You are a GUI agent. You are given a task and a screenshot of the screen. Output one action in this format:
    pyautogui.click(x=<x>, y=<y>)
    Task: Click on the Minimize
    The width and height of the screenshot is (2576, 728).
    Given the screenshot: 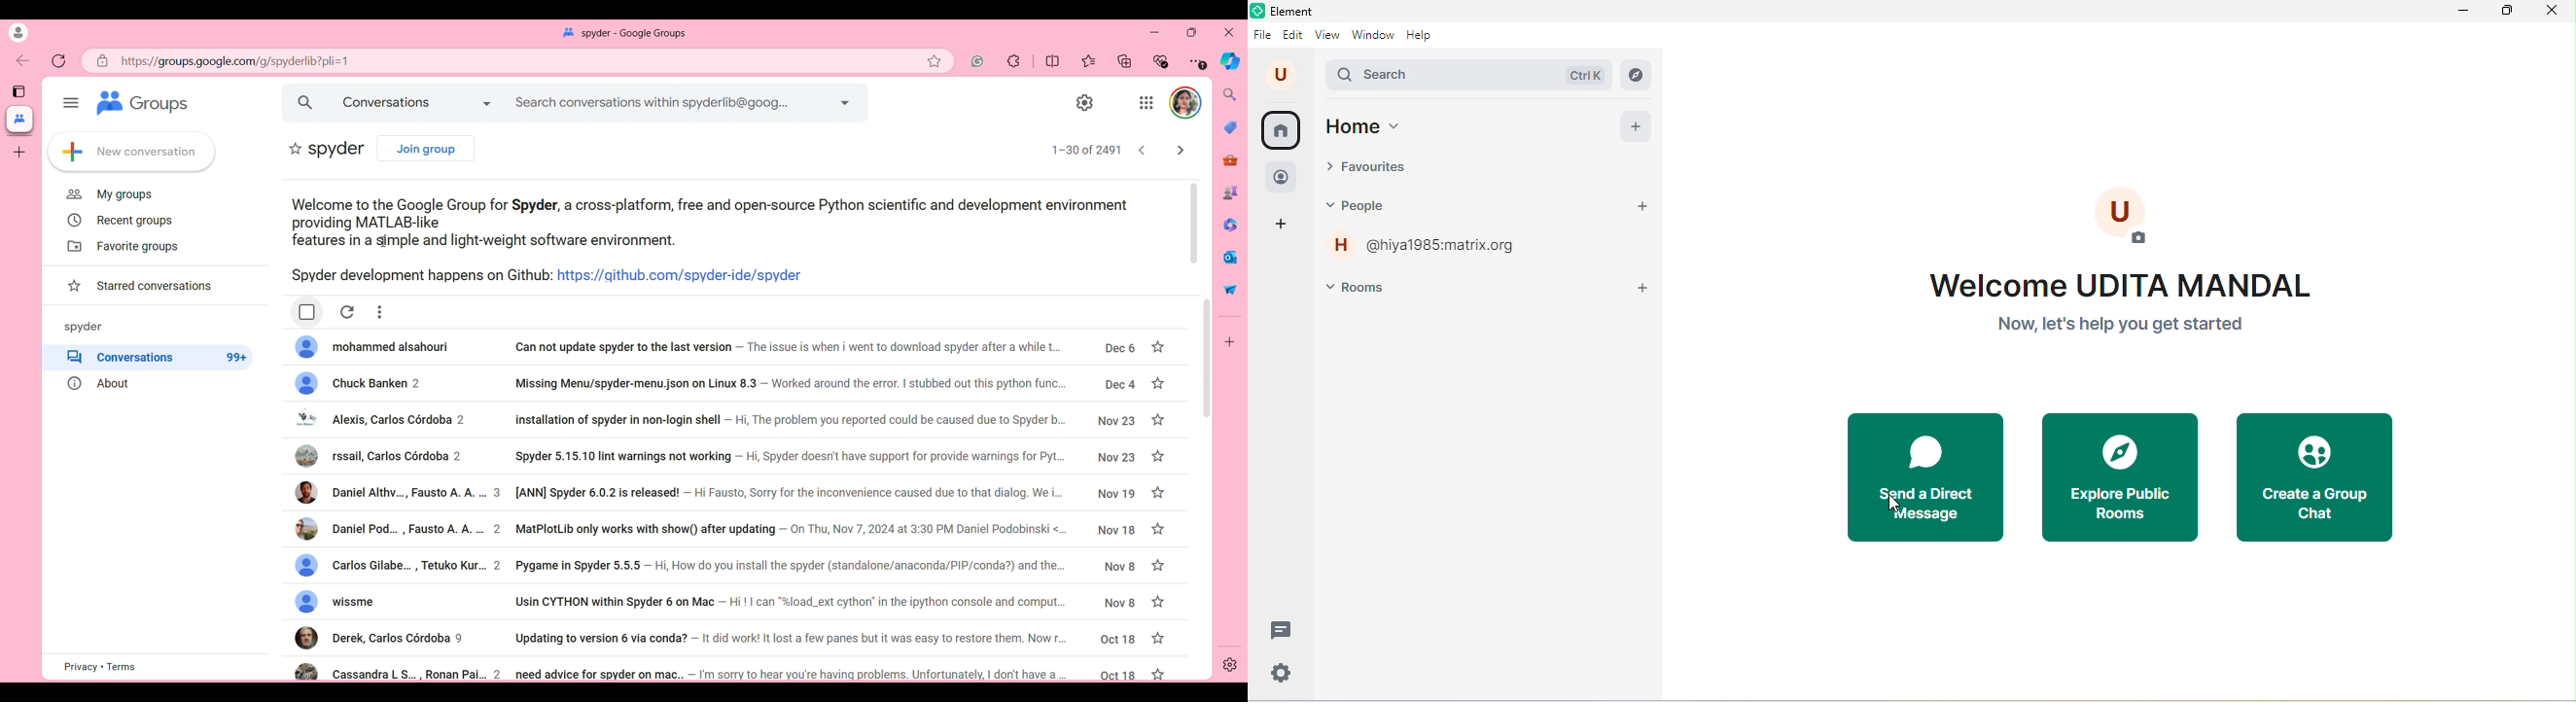 What is the action you would take?
    pyautogui.click(x=1155, y=32)
    